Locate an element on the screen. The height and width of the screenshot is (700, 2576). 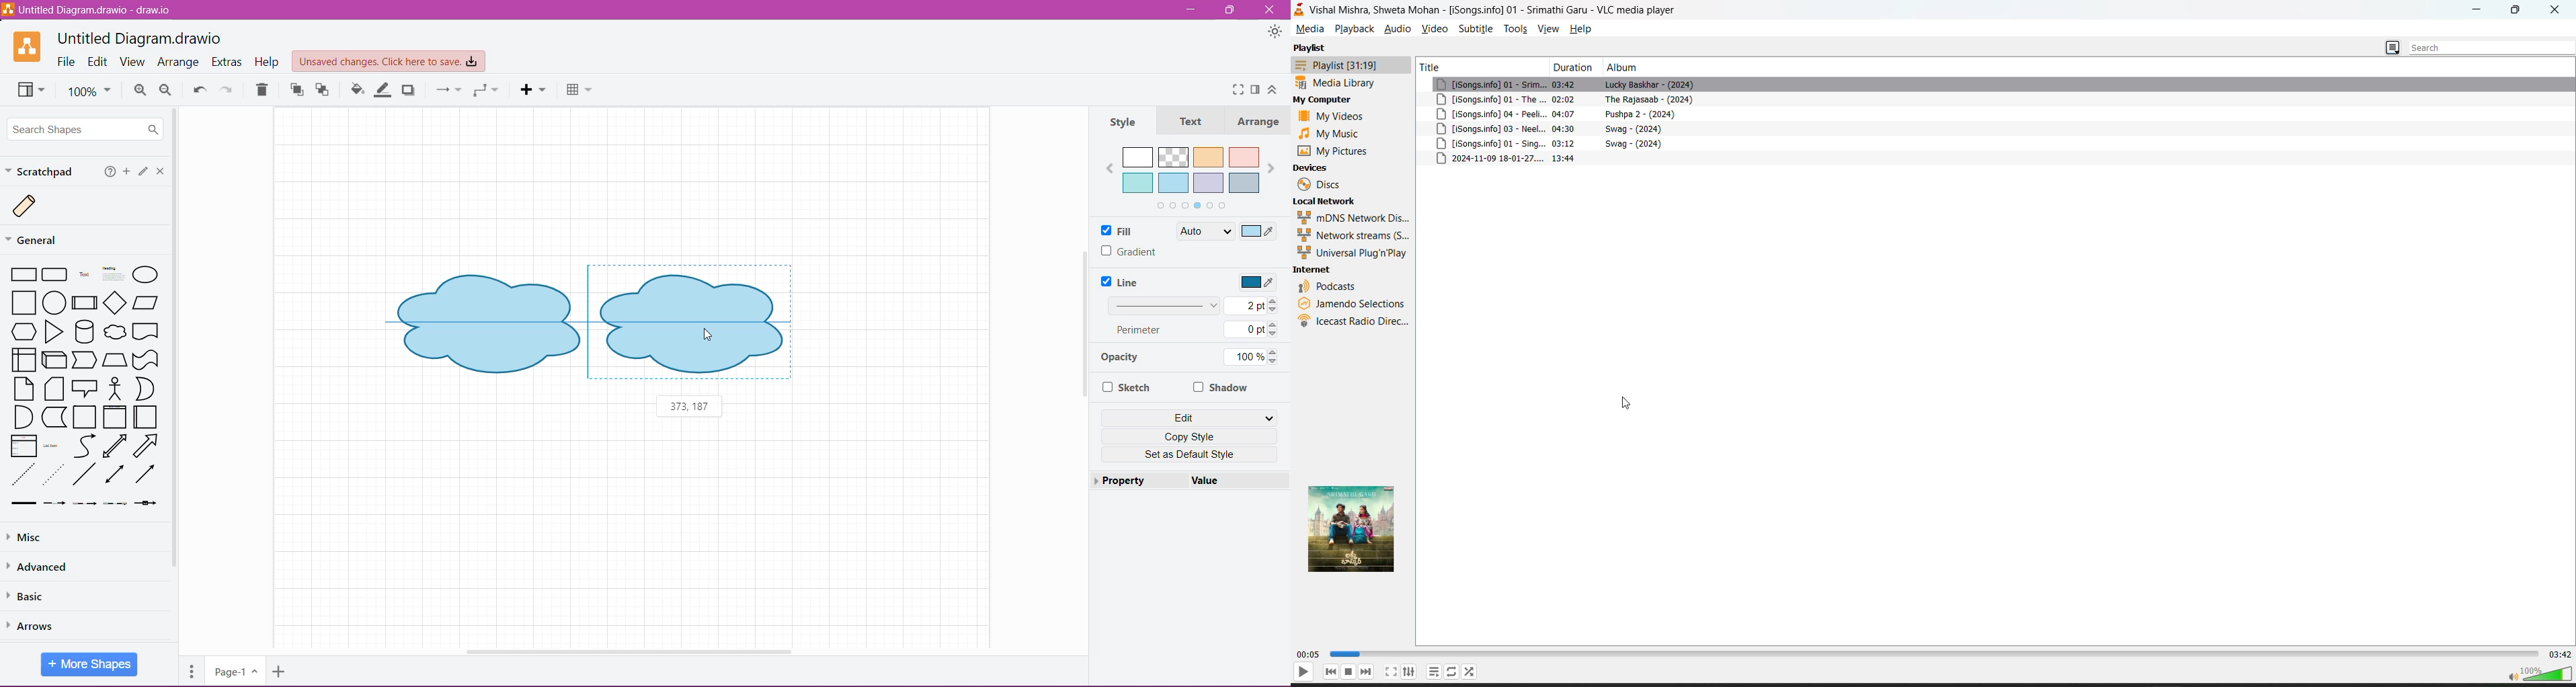
devices is located at coordinates (1311, 167).